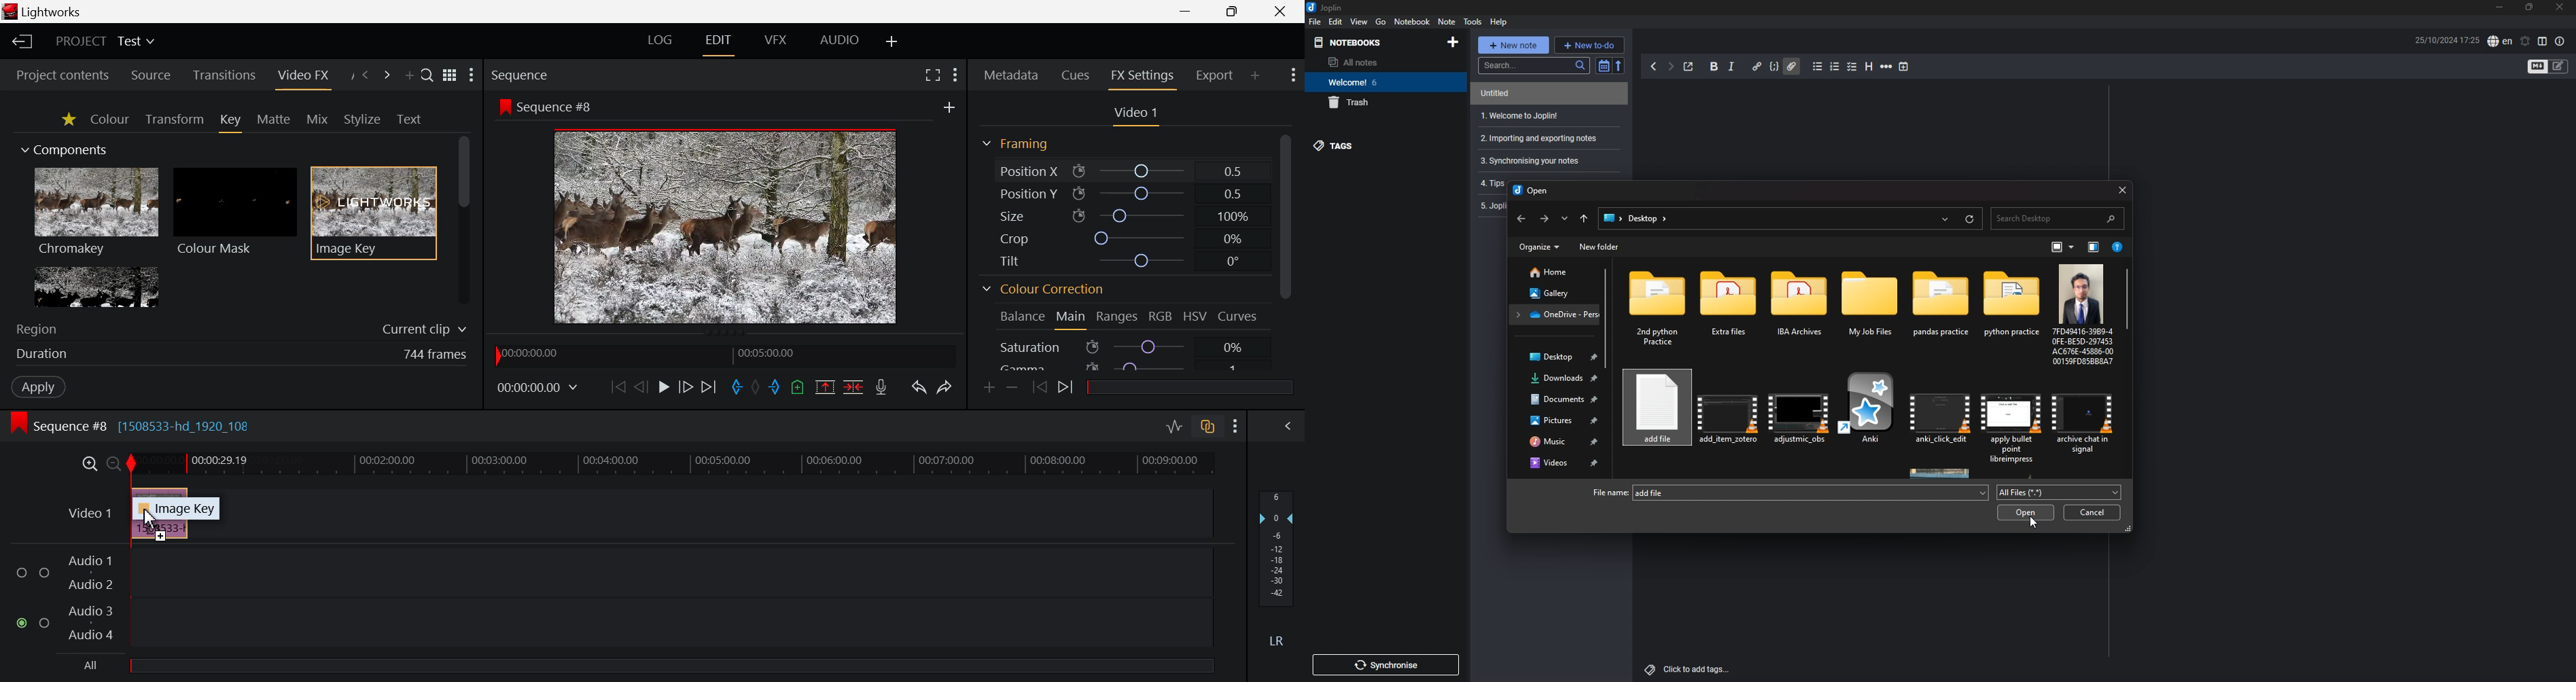  I want to click on Add Panel, so click(1255, 75).